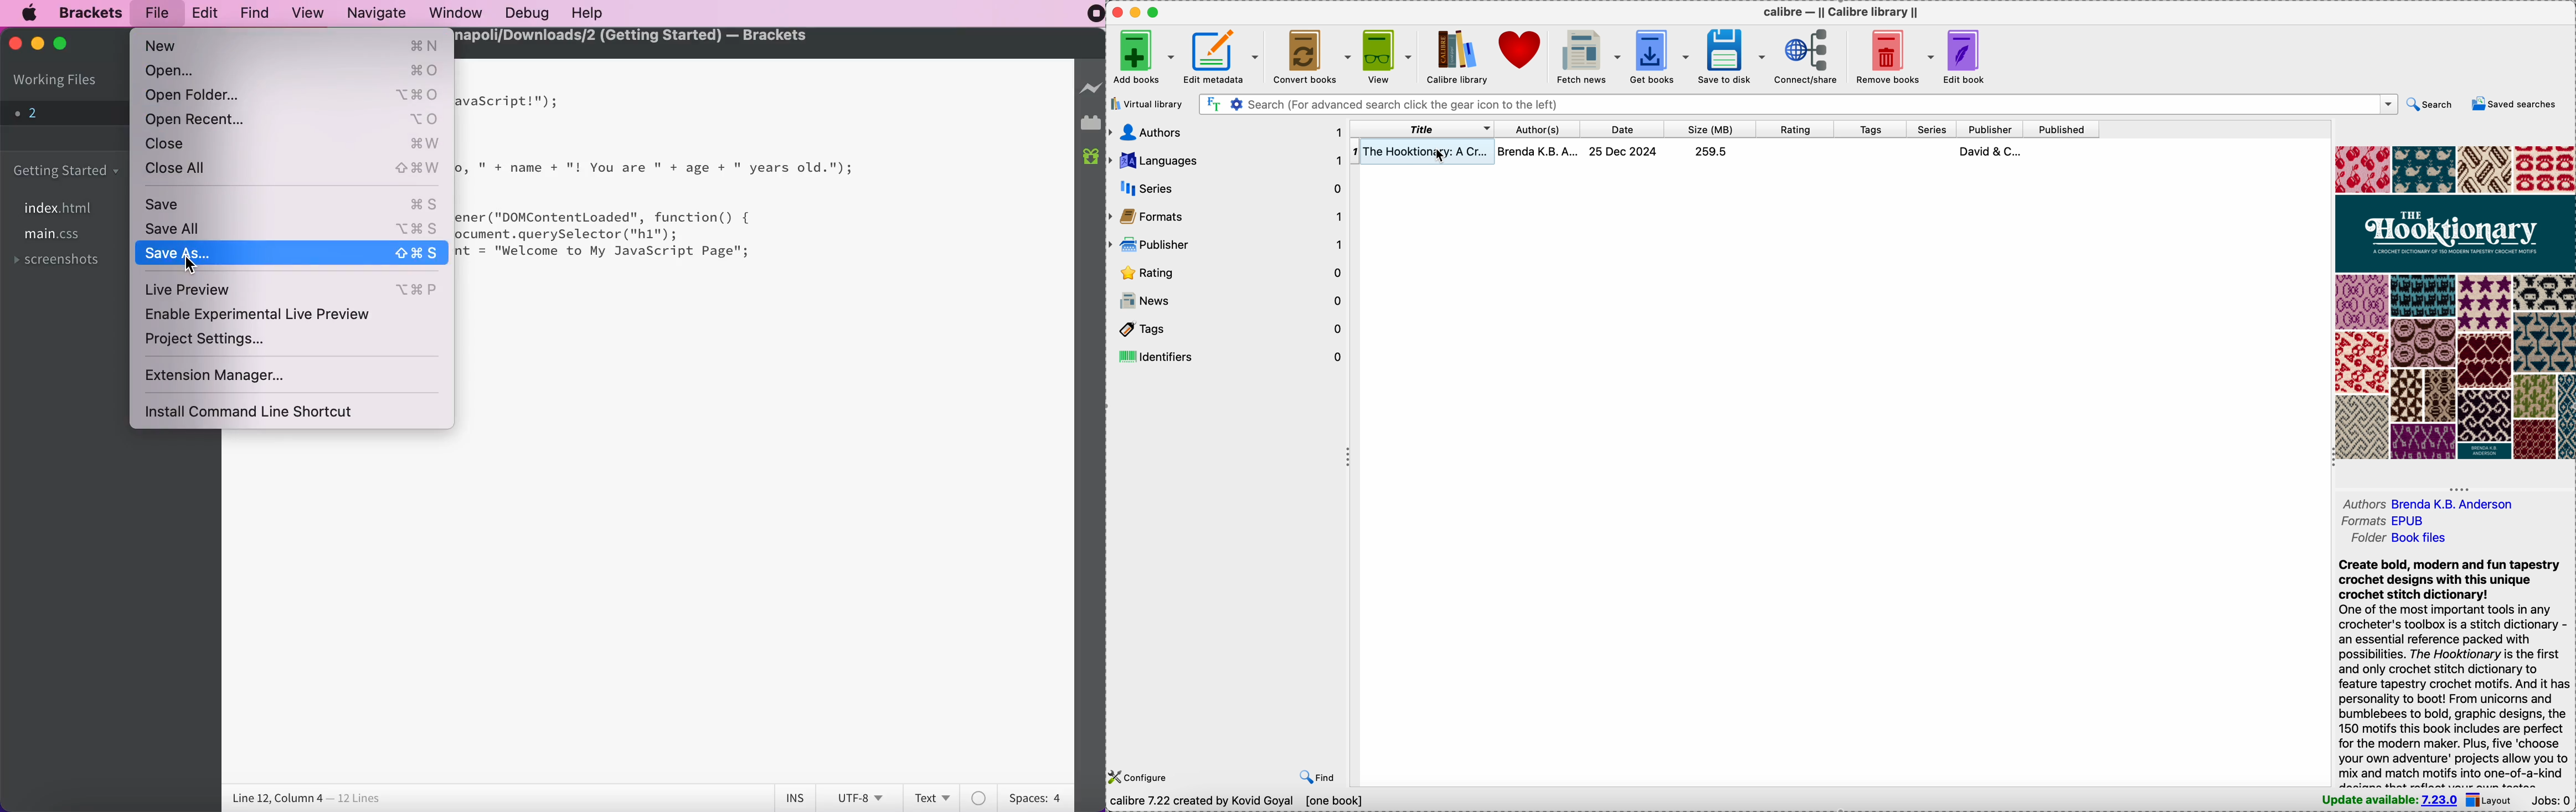  What do you see at coordinates (376, 12) in the screenshot?
I see `navigate` at bounding box center [376, 12].